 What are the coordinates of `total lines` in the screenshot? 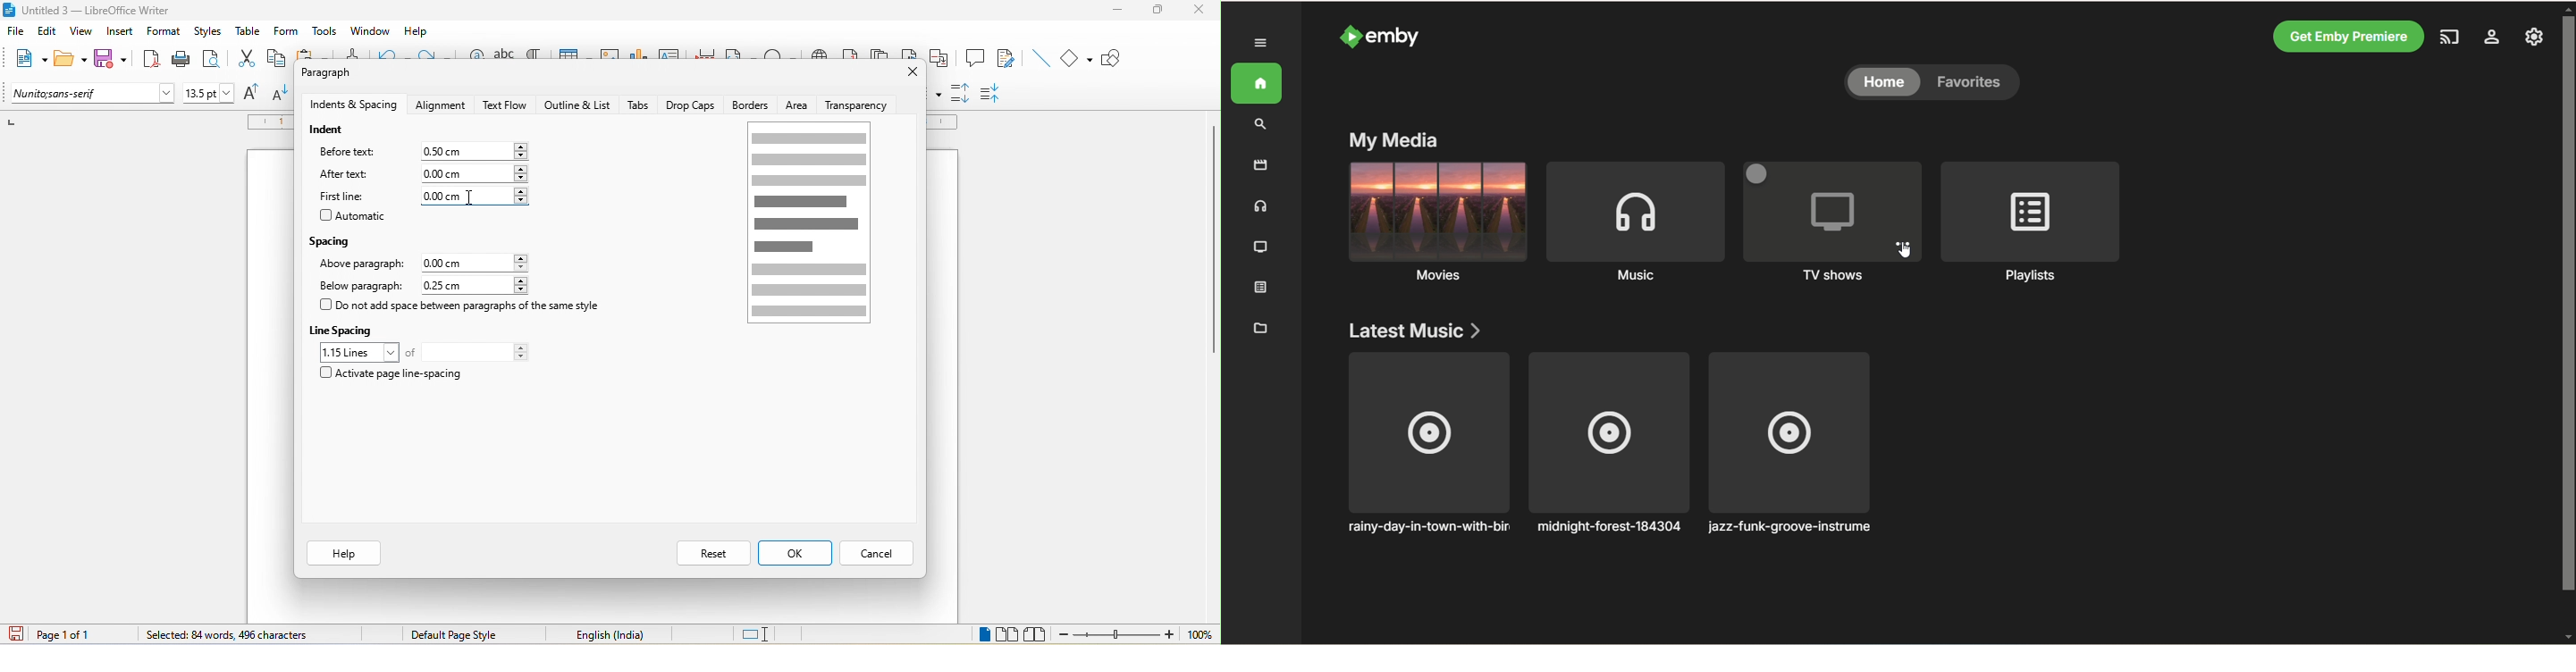 It's located at (475, 352).